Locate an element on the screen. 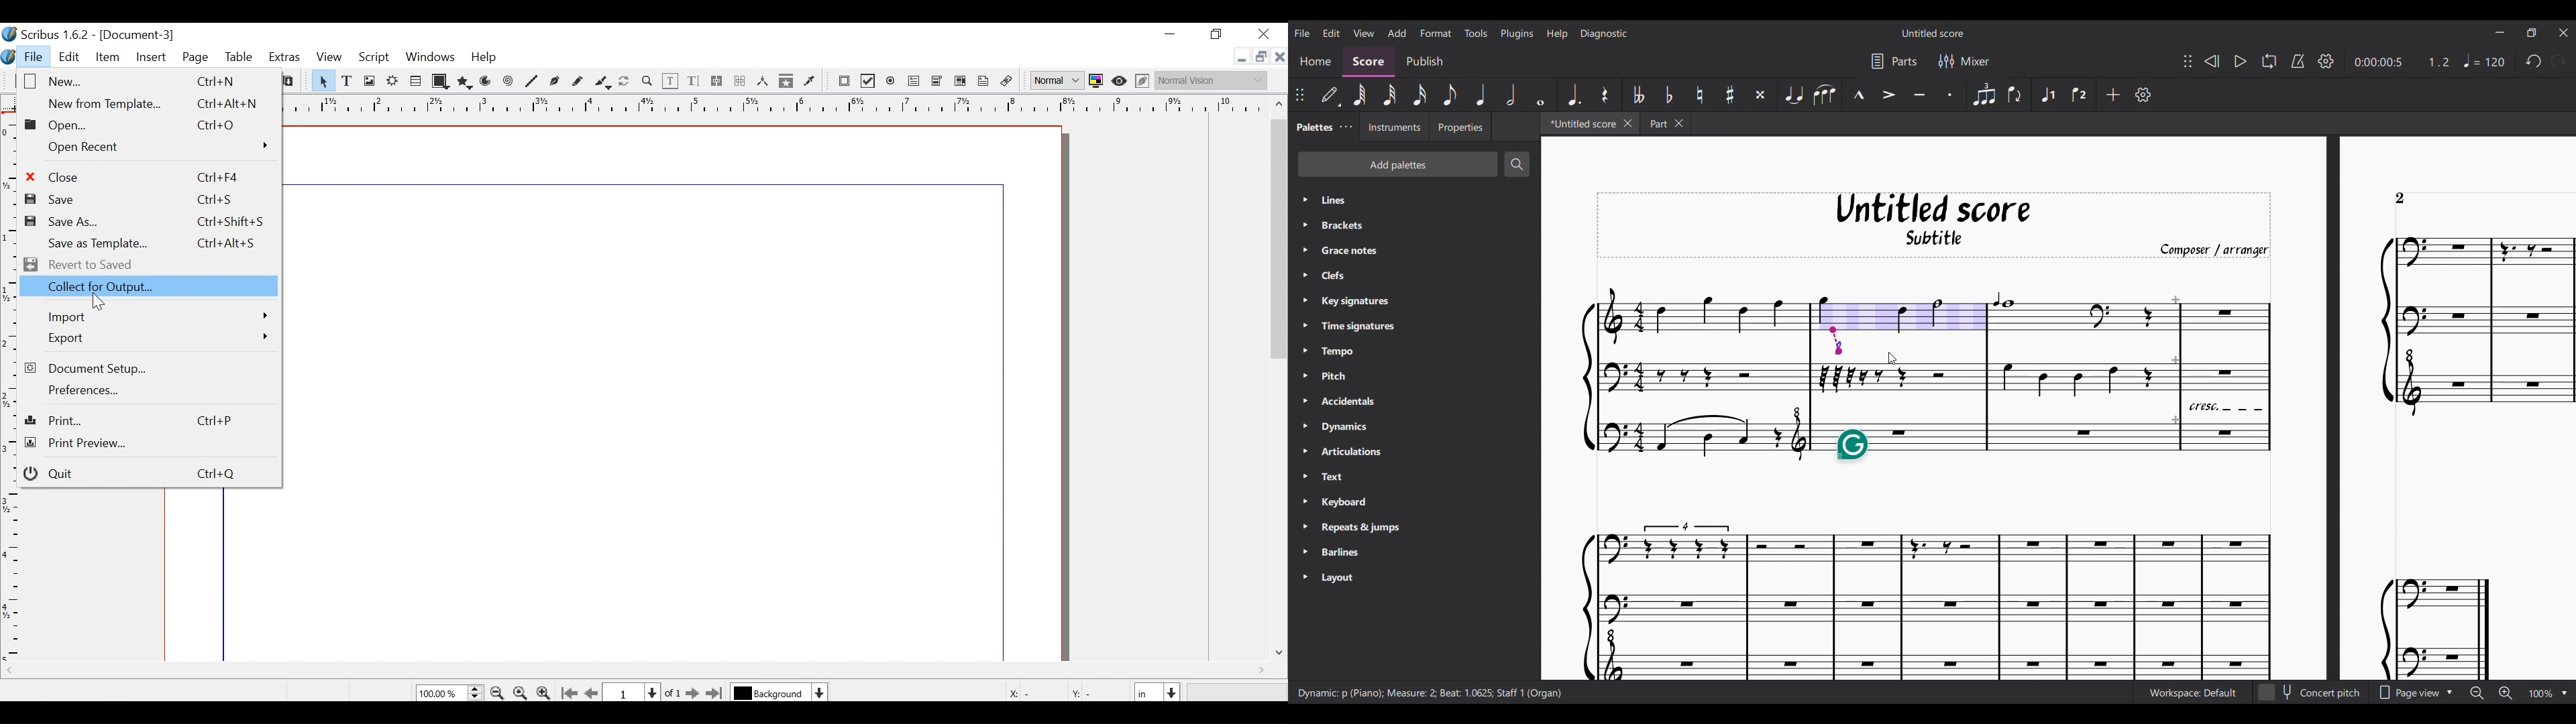 The height and width of the screenshot is (728, 2576). Flip direction is located at coordinates (2017, 95).